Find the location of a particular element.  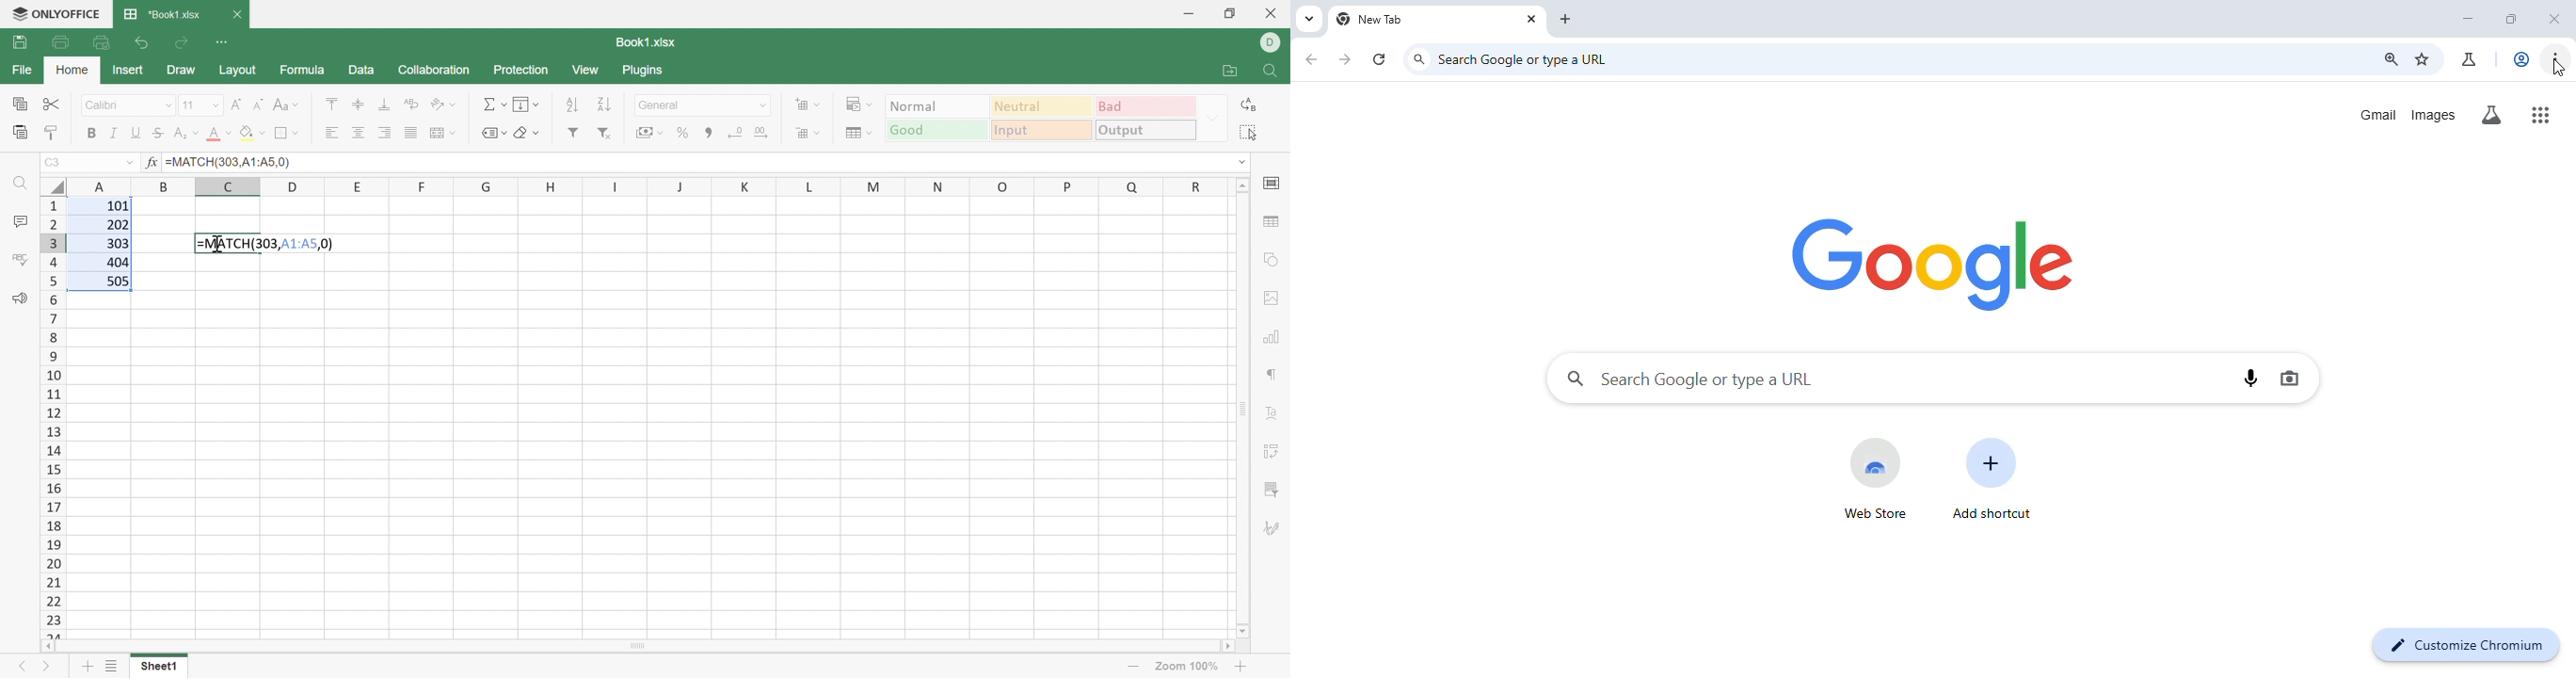

Underline is located at coordinates (135, 134).